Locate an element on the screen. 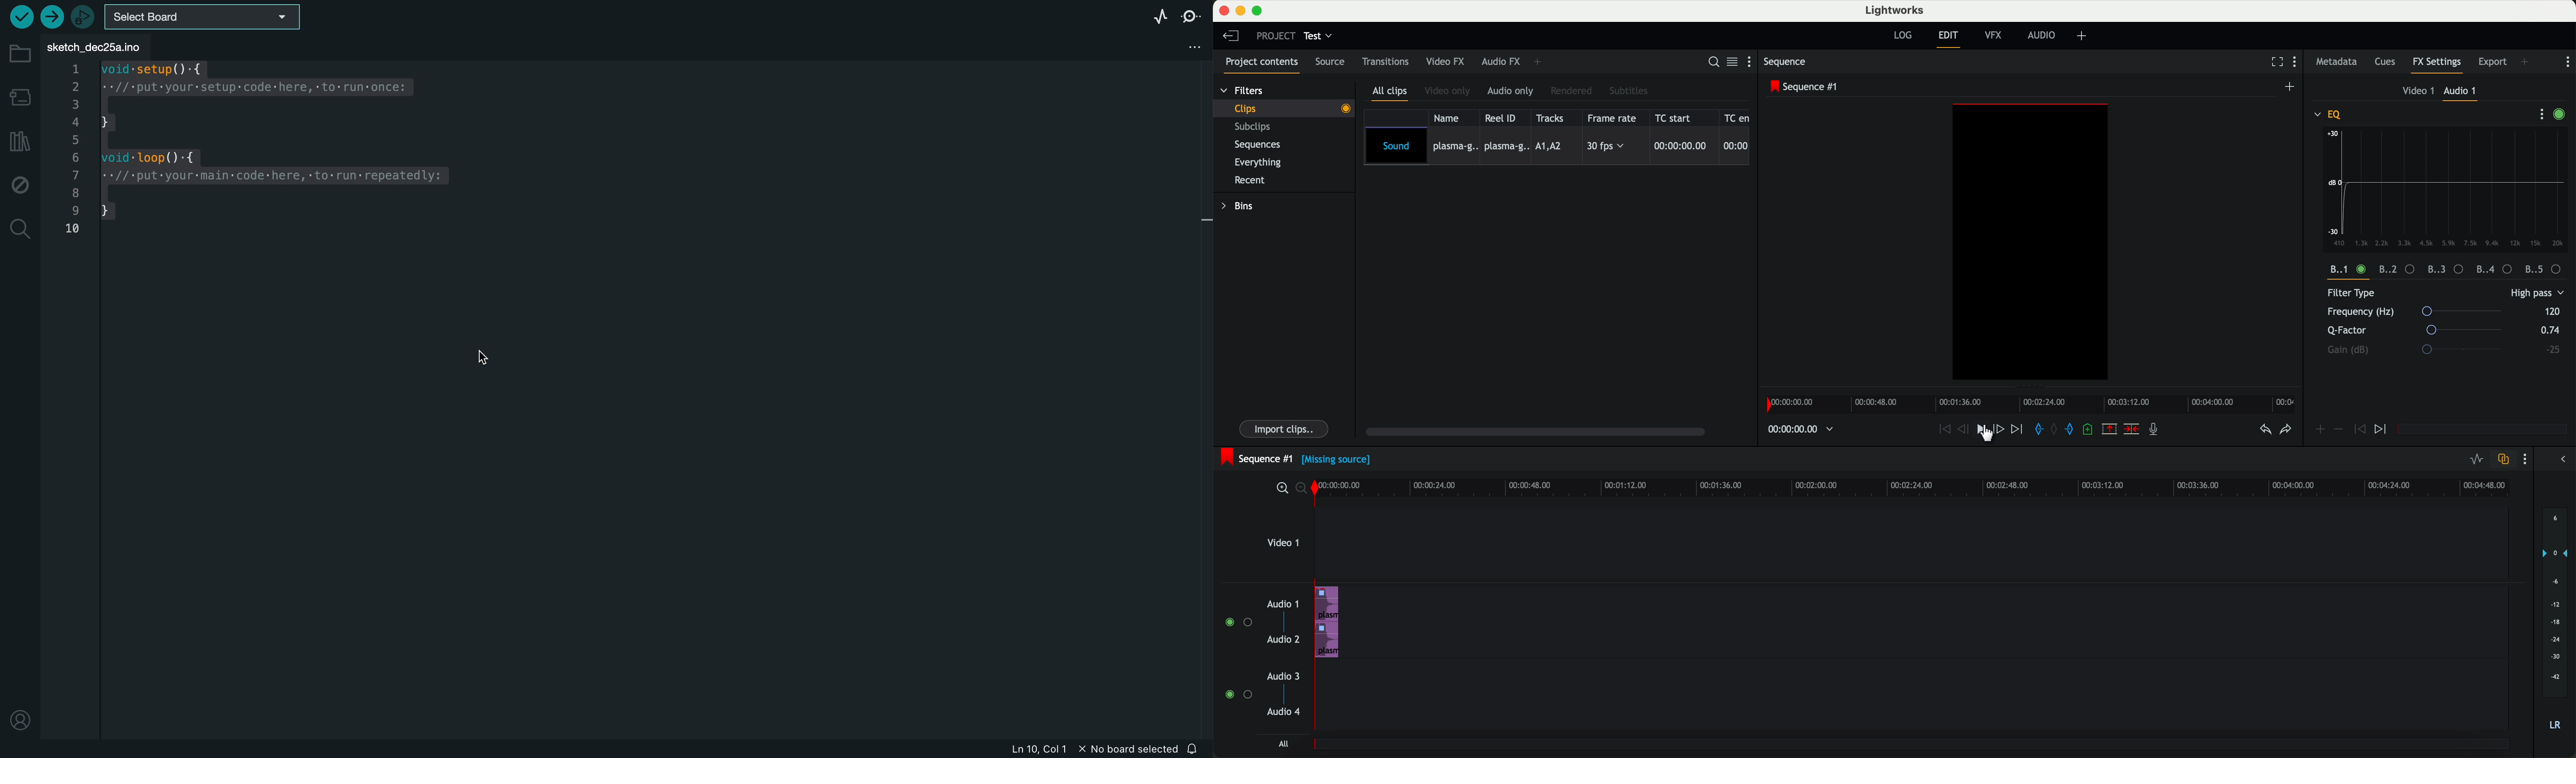 The image size is (2576, 784). Q-Factor is located at coordinates (2418, 330).